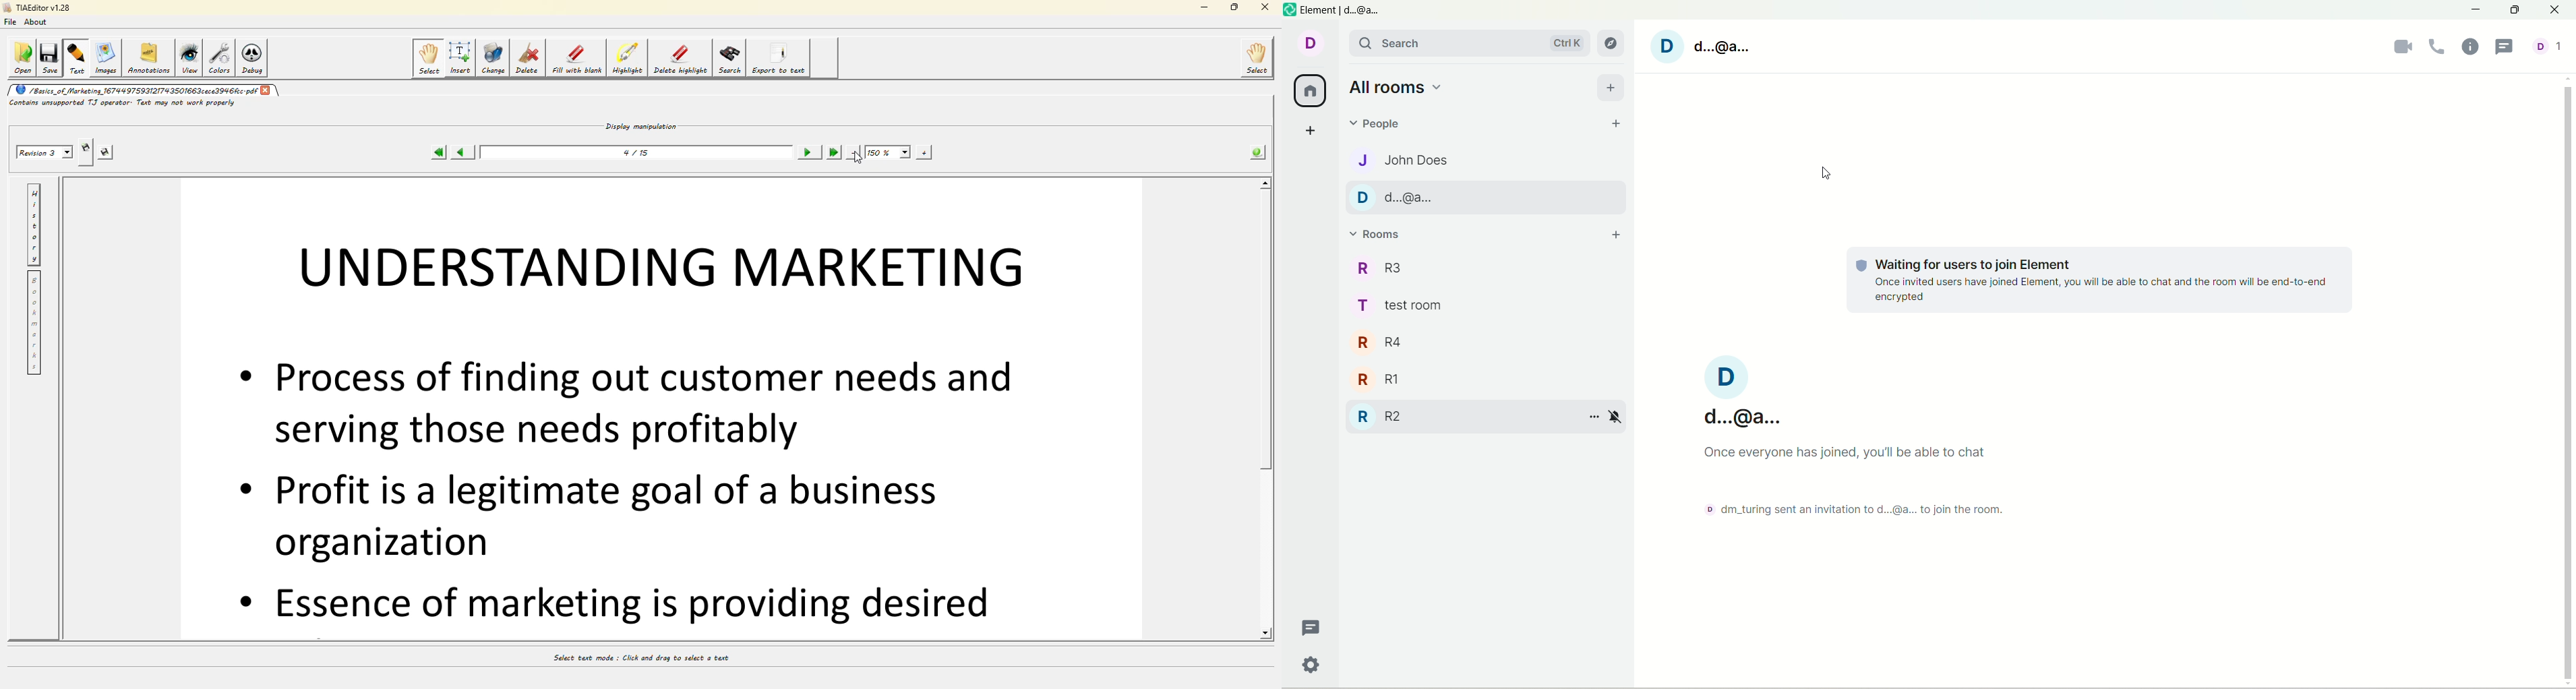  What do you see at coordinates (1308, 625) in the screenshot?
I see `threads` at bounding box center [1308, 625].